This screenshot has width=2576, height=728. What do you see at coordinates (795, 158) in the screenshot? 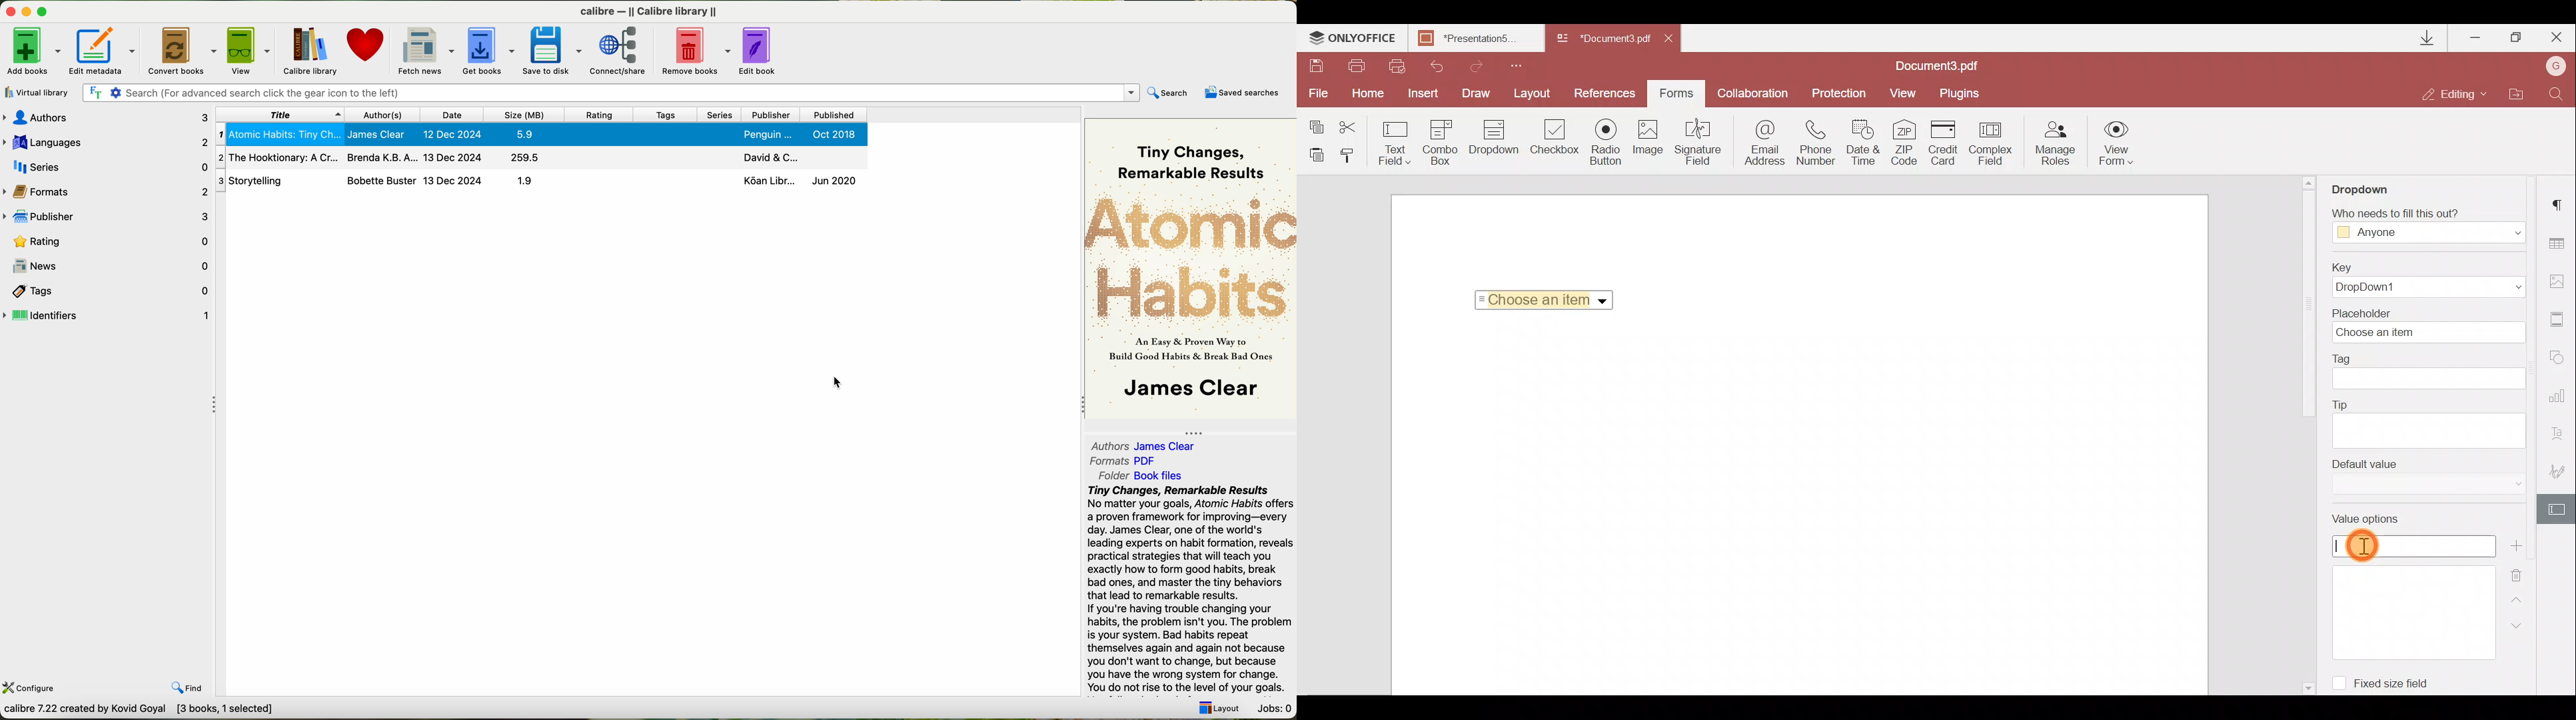
I see `David & C...` at bounding box center [795, 158].